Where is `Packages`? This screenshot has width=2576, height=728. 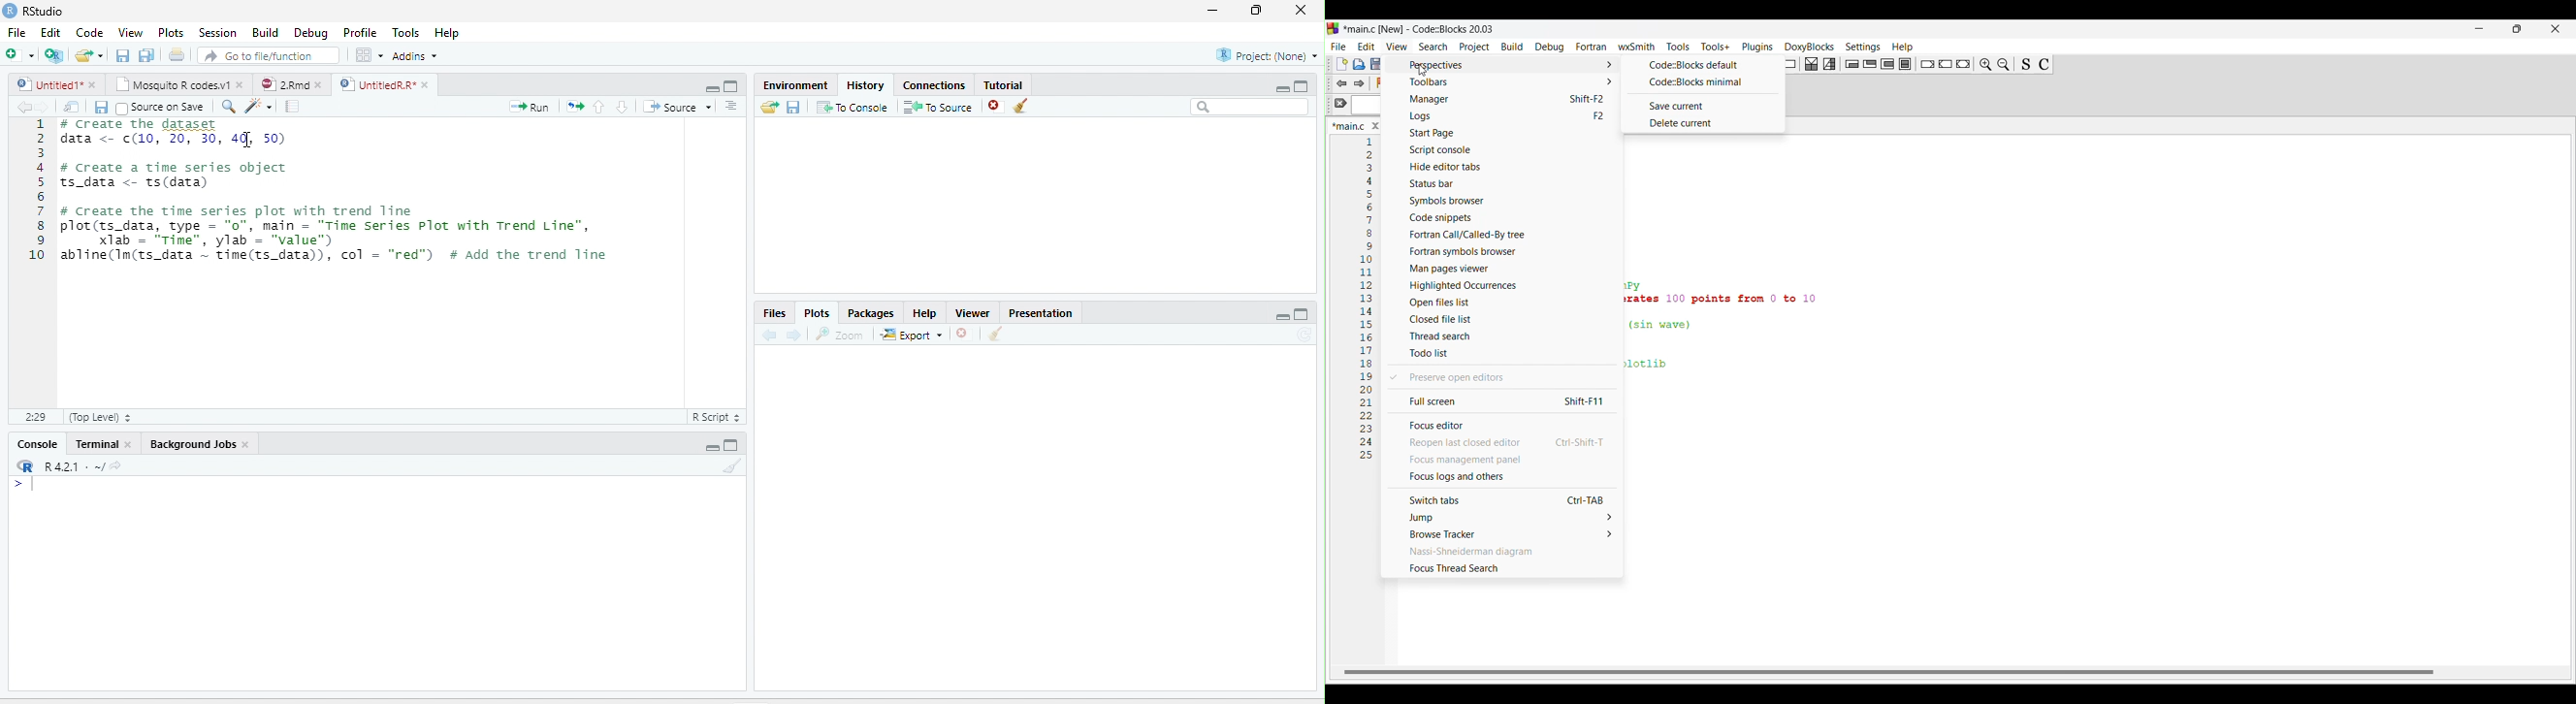 Packages is located at coordinates (870, 312).